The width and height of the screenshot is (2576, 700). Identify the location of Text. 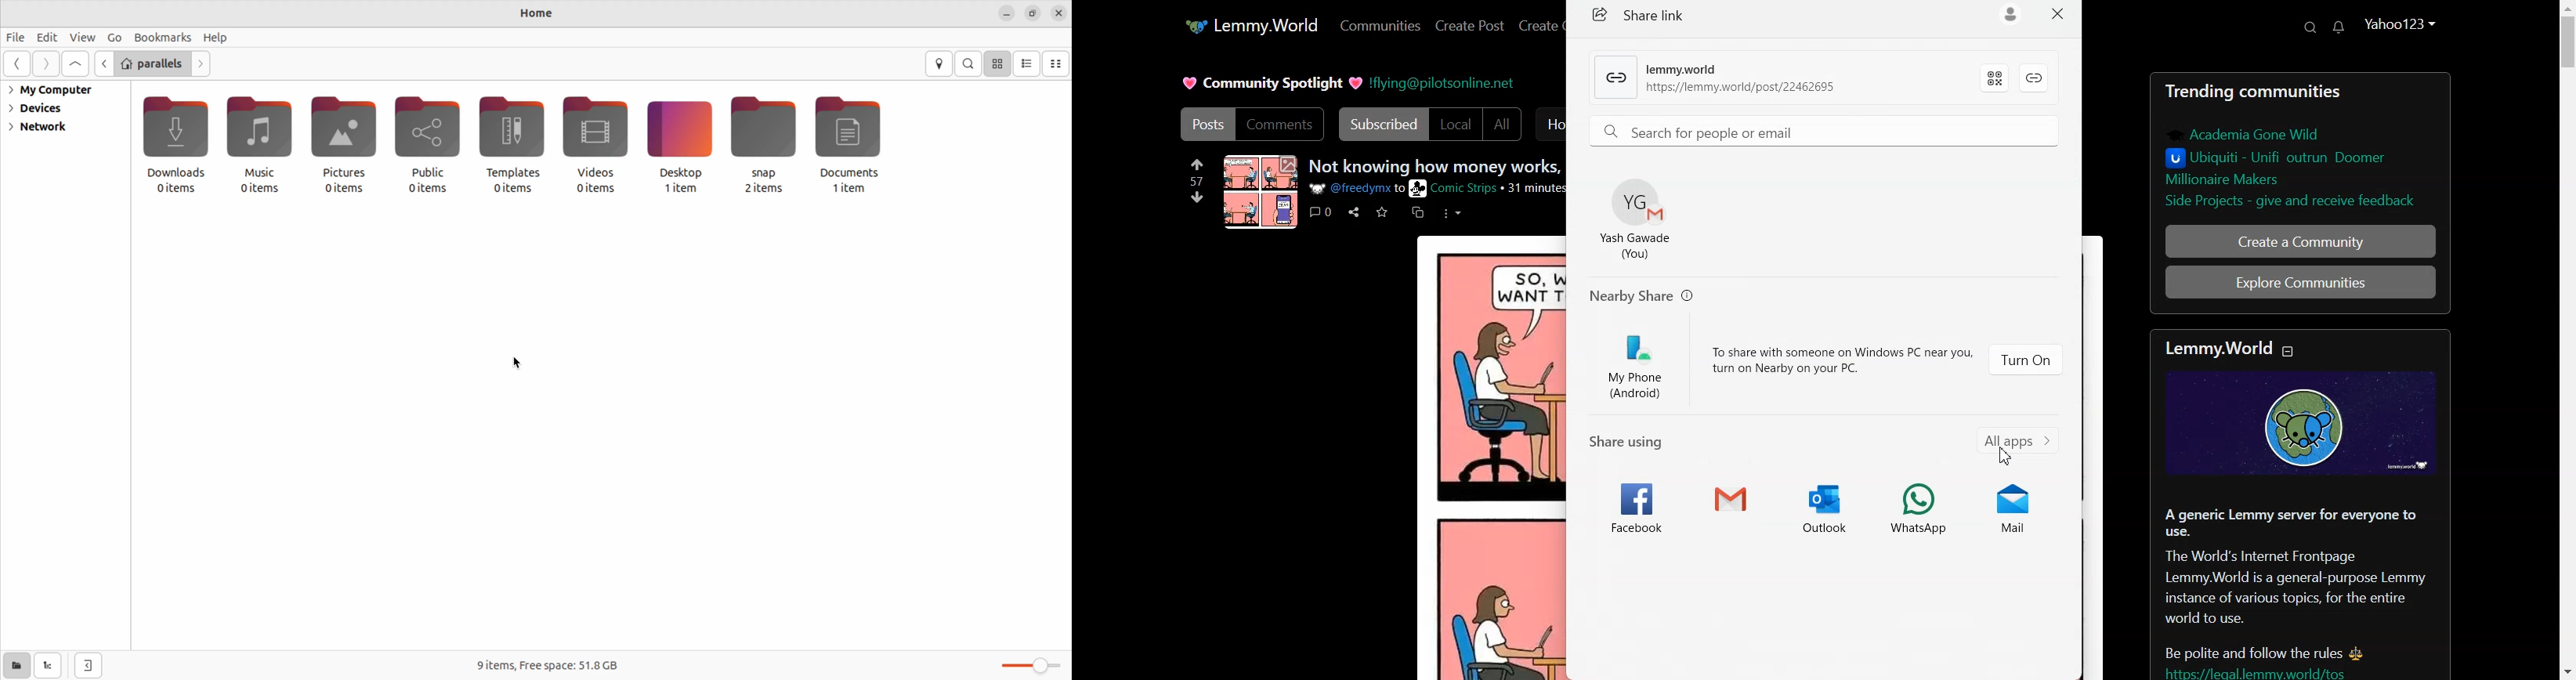
(1272, 83).